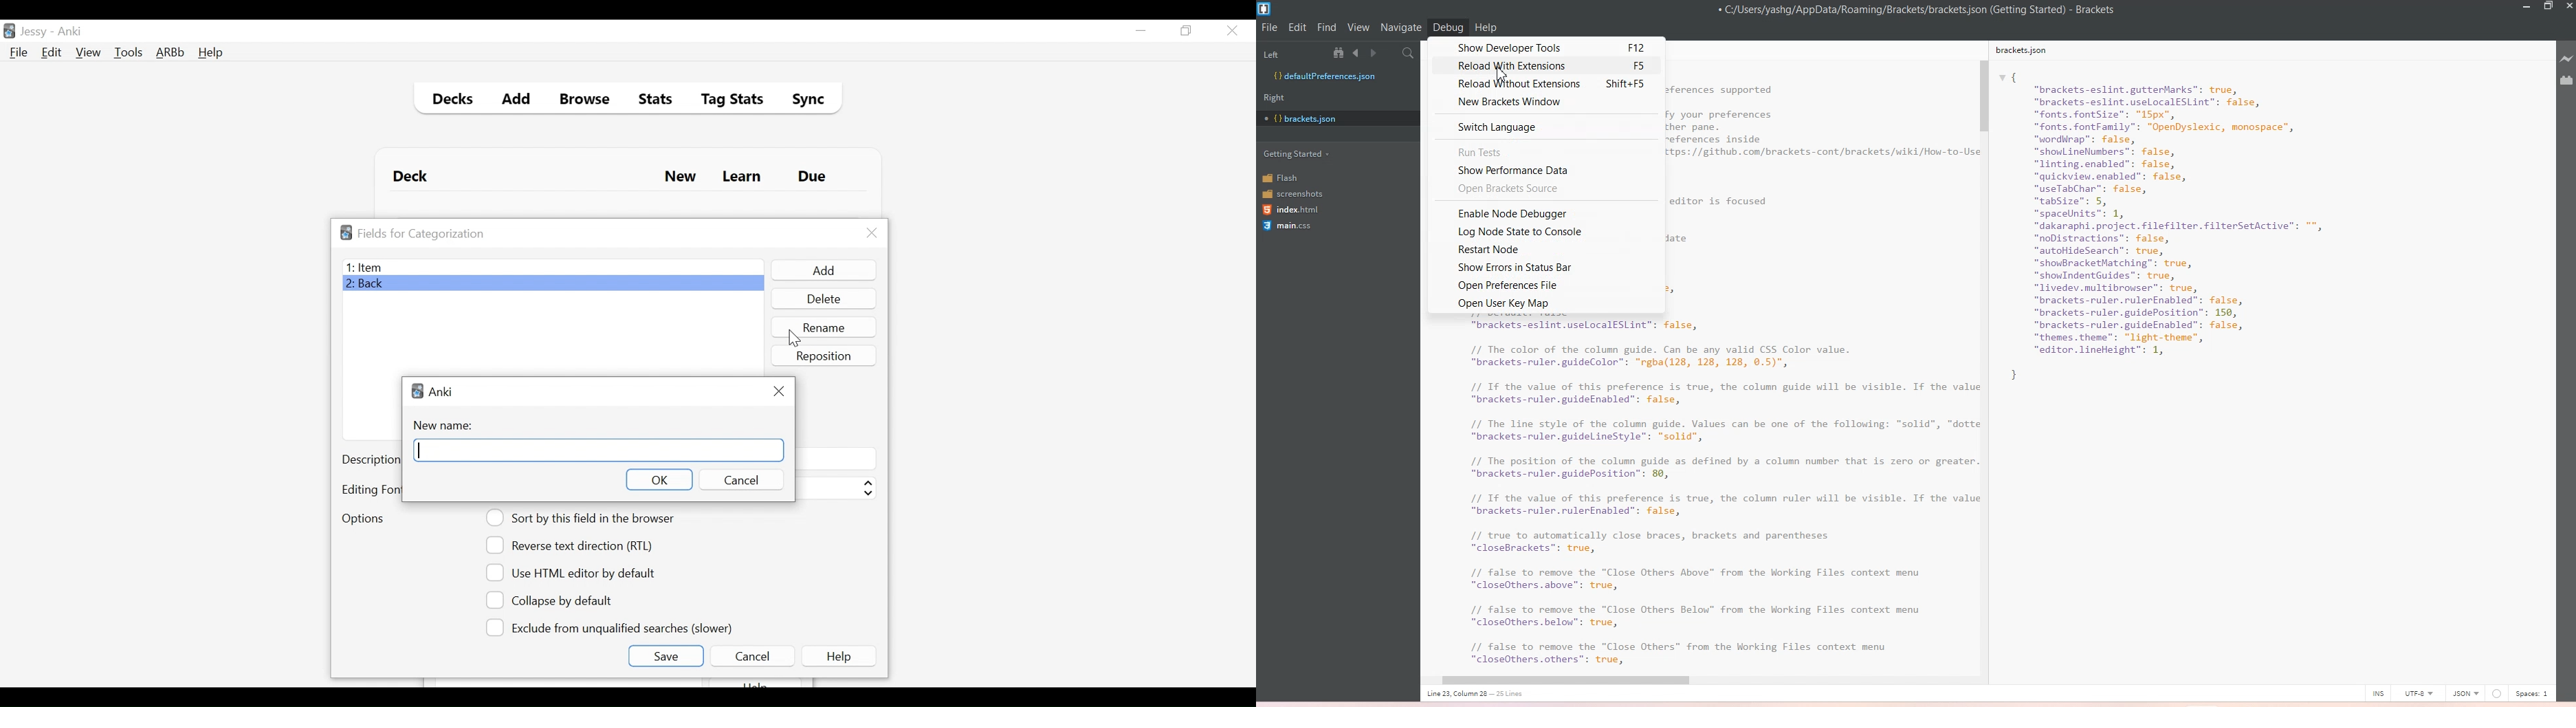 The height and width of the screenshot is (728, 2576). I want to click on Decks, so click(450, 101).